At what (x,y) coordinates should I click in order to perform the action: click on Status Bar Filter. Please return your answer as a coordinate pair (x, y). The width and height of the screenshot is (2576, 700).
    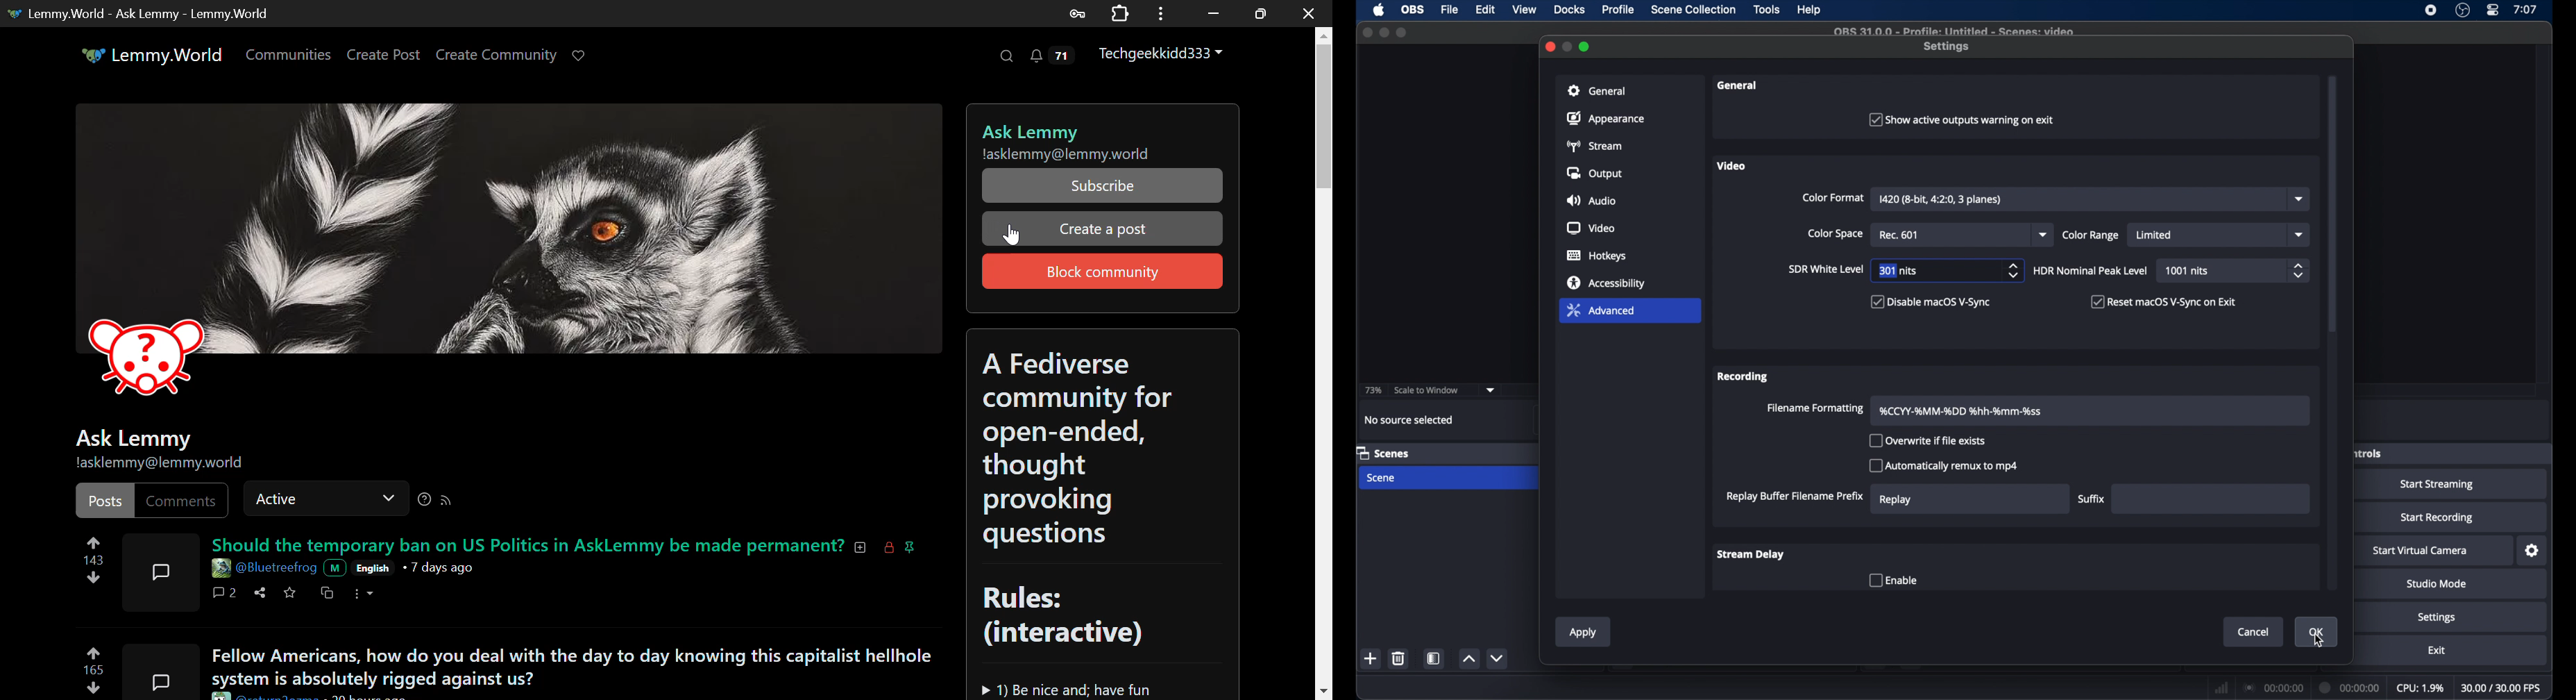
    Looking at the image, I should click on (325, 496).